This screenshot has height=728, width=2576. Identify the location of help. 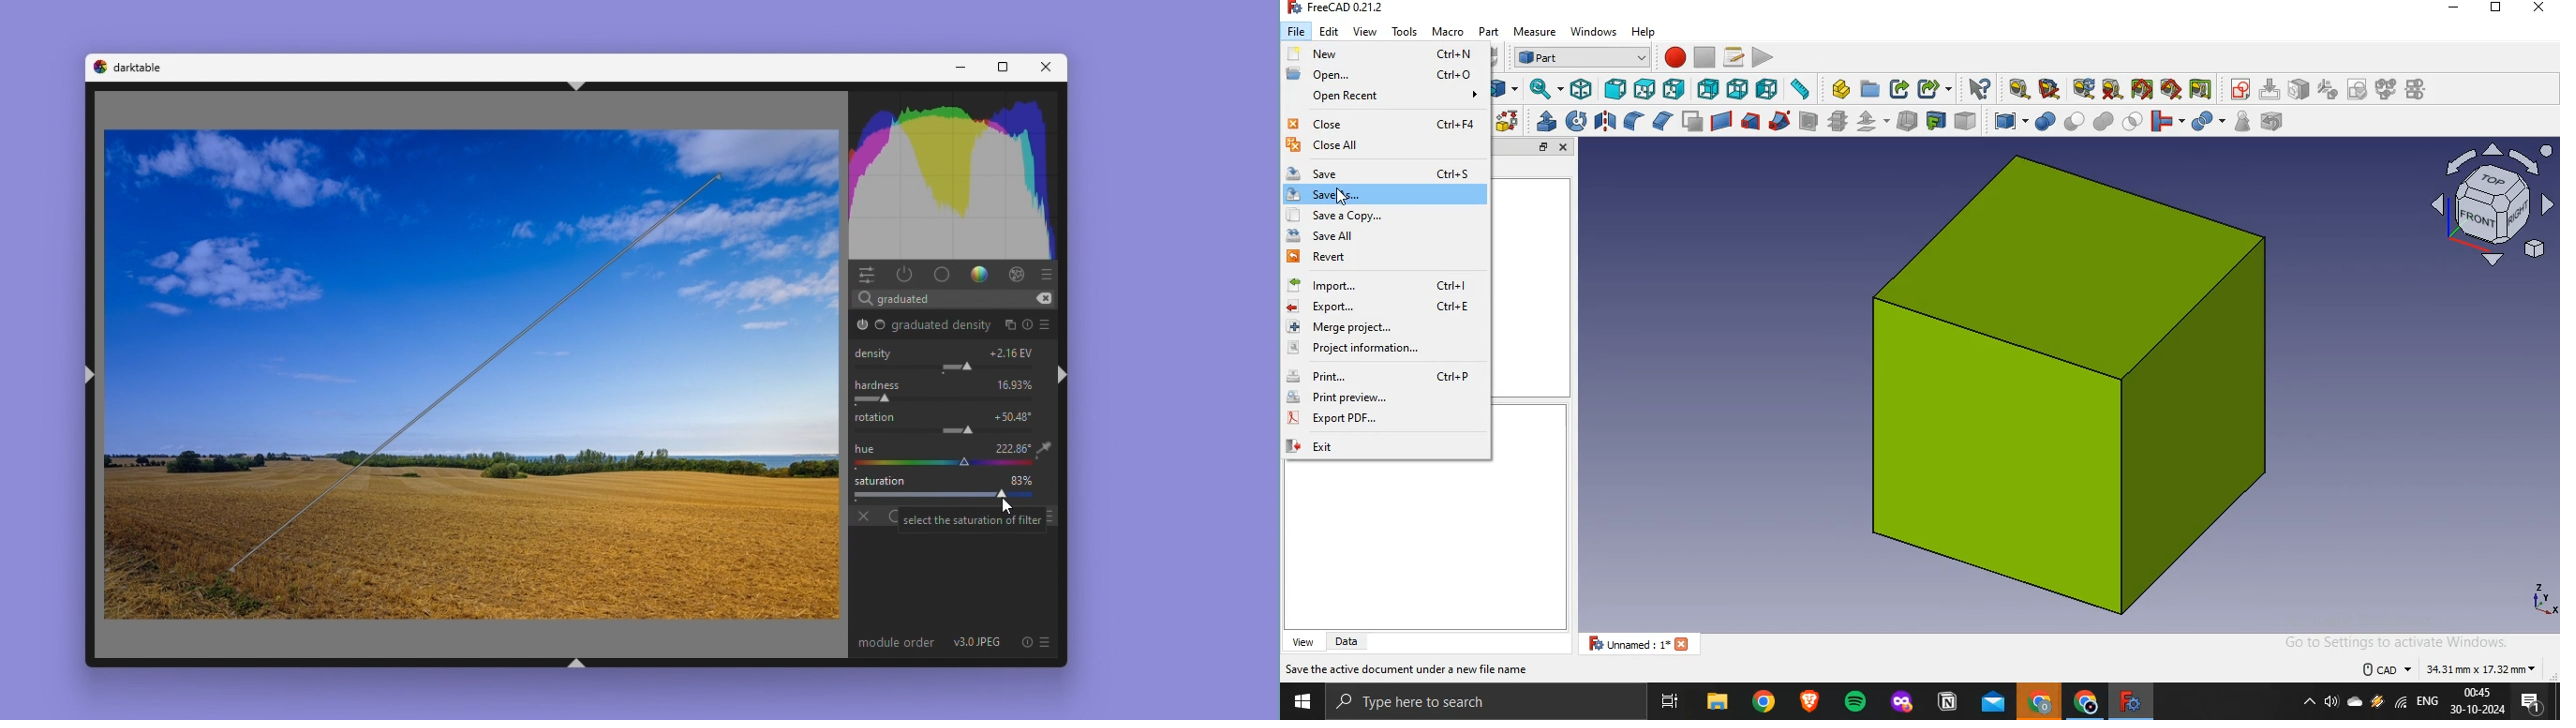
(1645, 31).